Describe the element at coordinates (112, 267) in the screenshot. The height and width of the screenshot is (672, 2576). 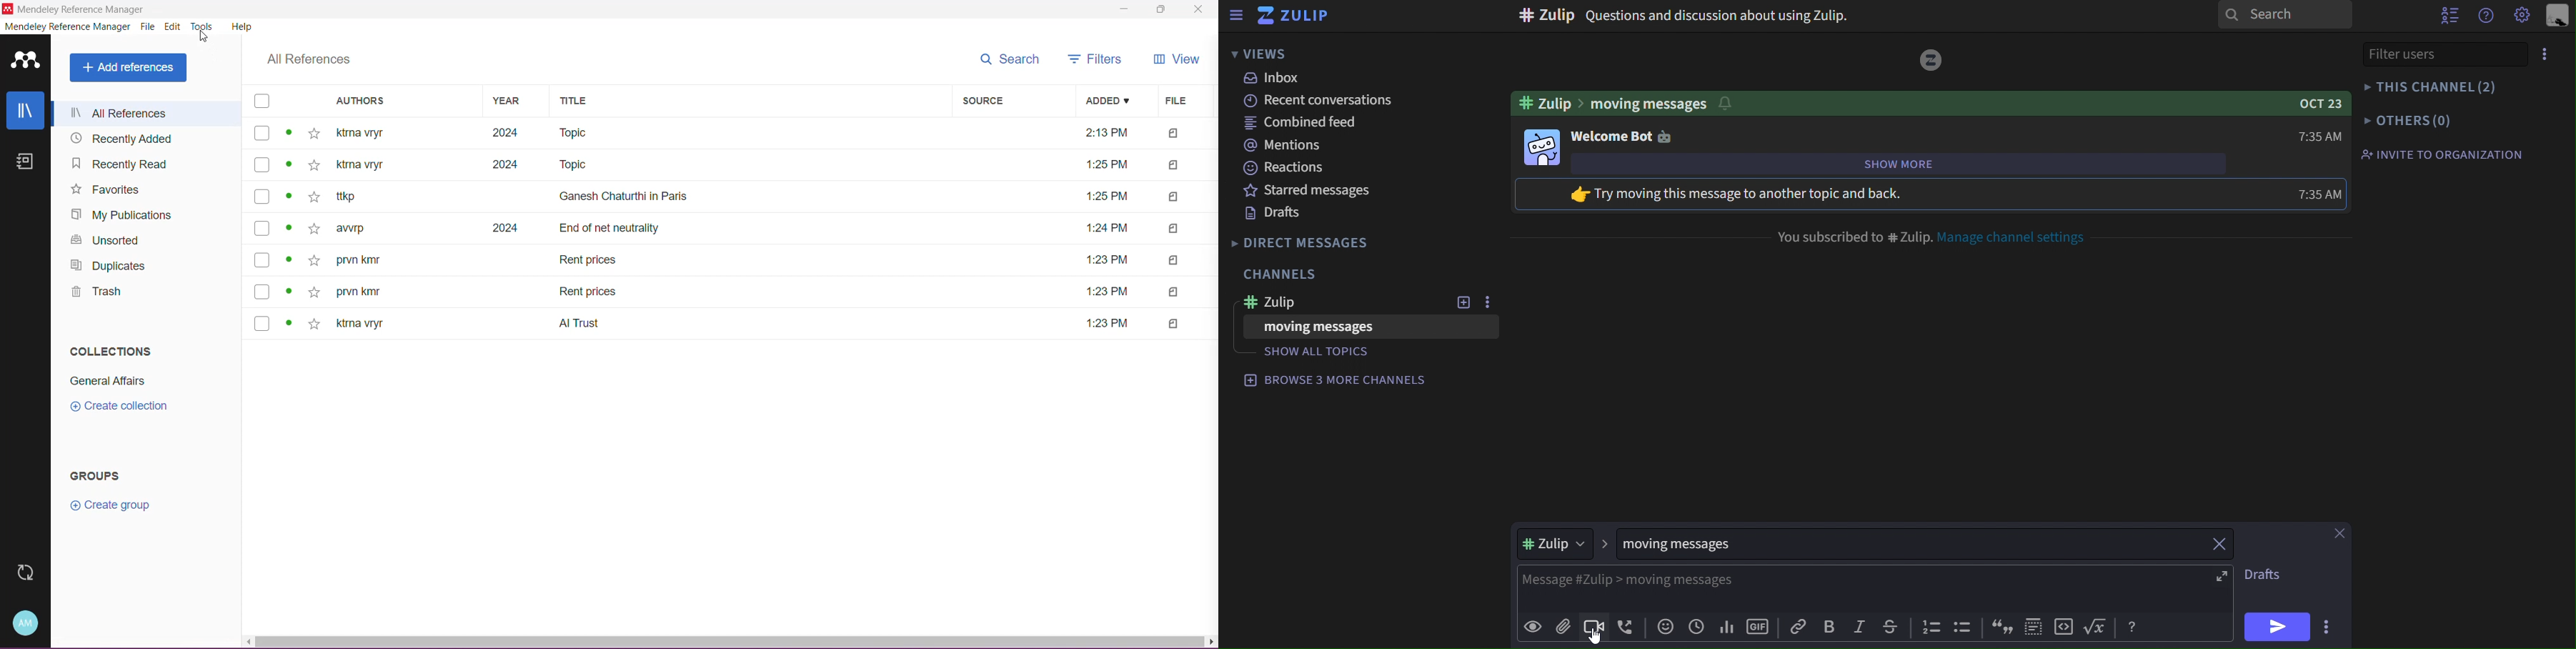
I see `Duplicates` at that location.